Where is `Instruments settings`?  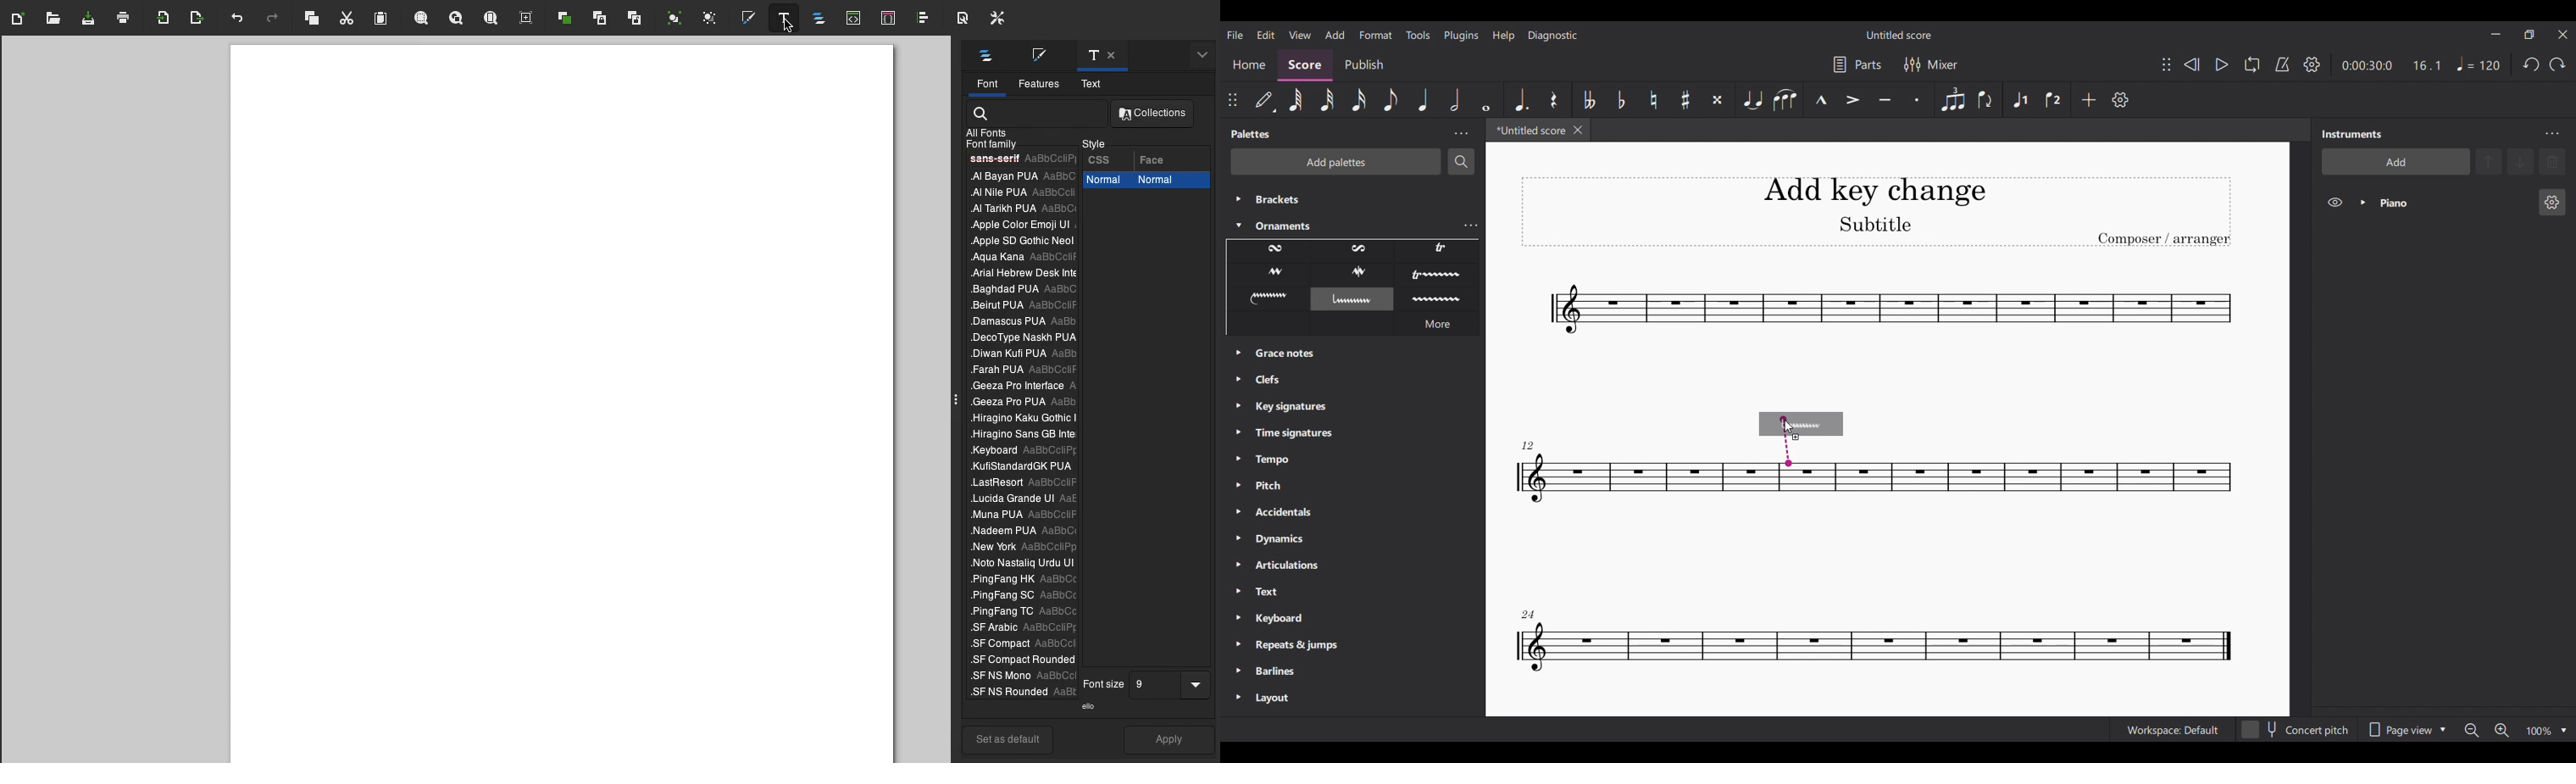 Instruments settings is located at coordinates (2553, 134).